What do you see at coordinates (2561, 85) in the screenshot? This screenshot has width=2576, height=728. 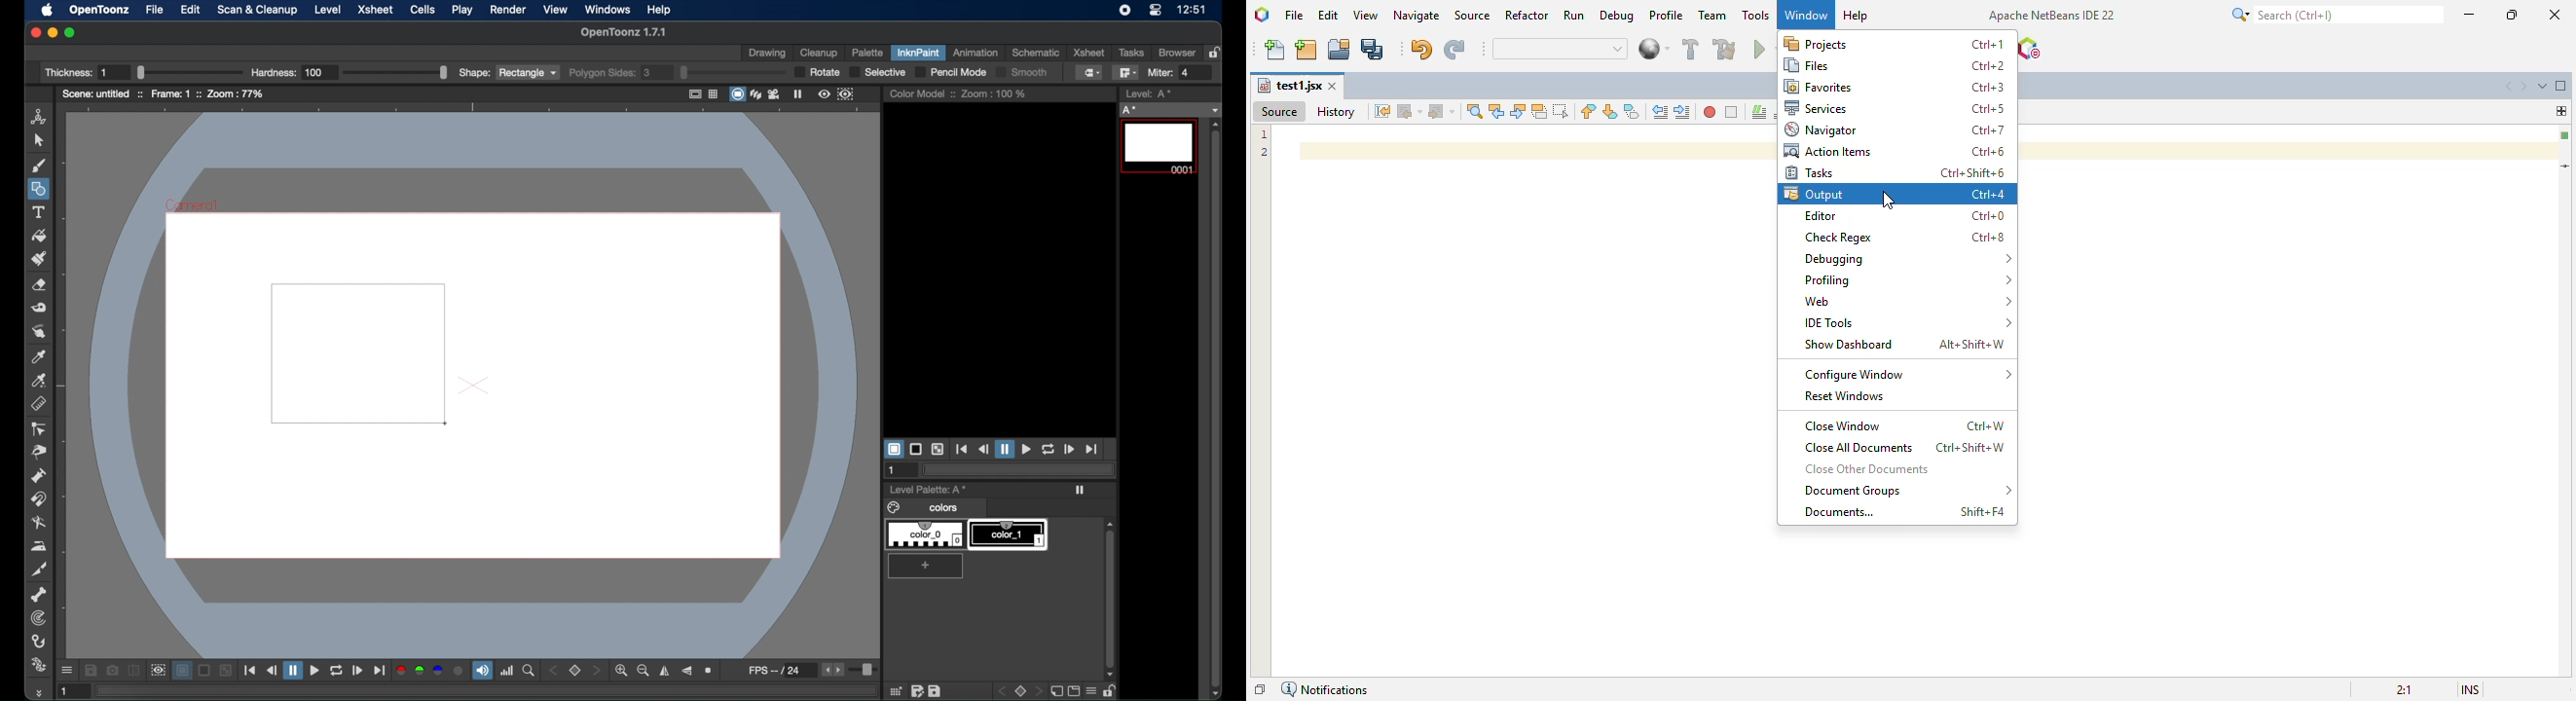 I see `maximize window` at bounding box center [2561, 85].